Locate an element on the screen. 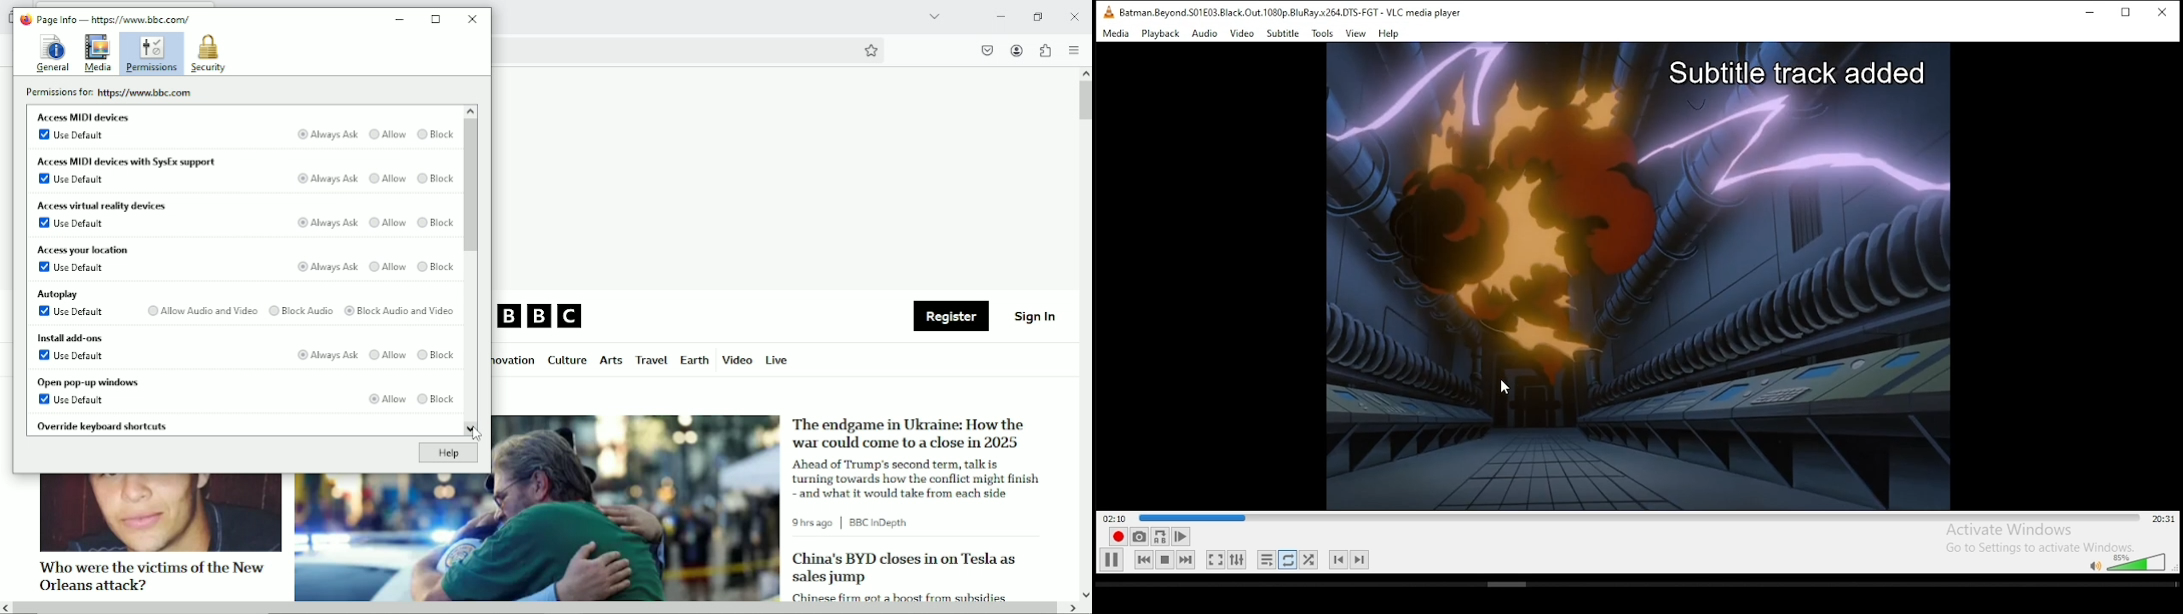 The image size is (2184, 616). stop is located at coordinates (1164, 559).